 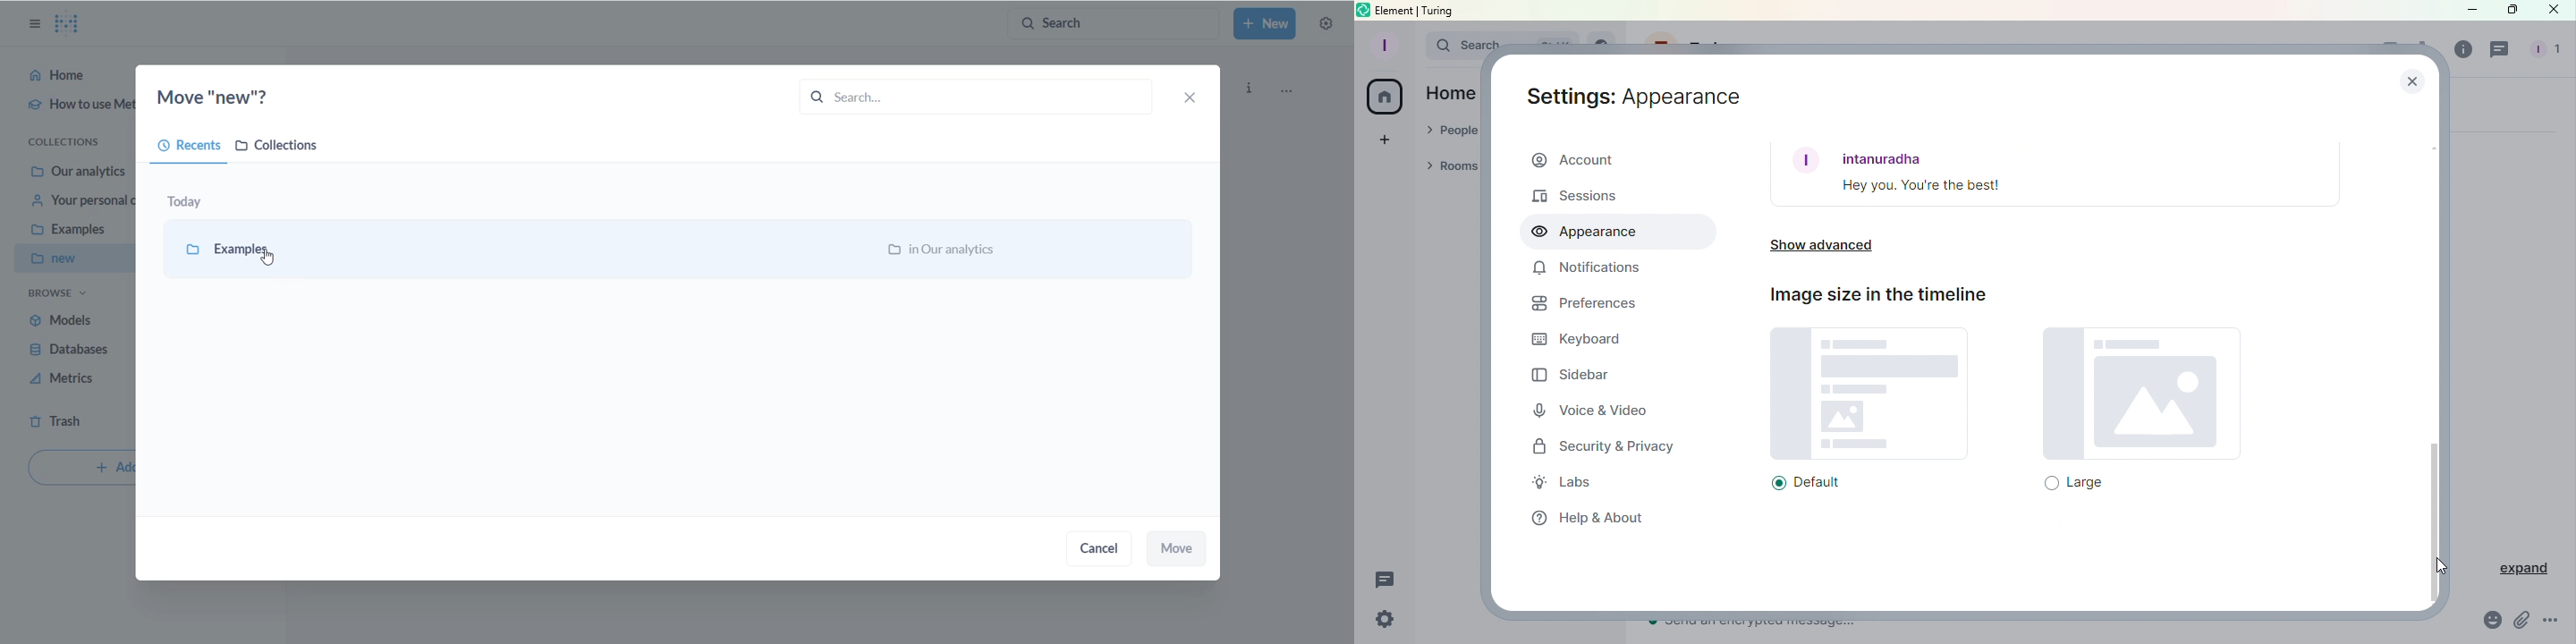 I want to click on element, so click(x=1396, y=11).